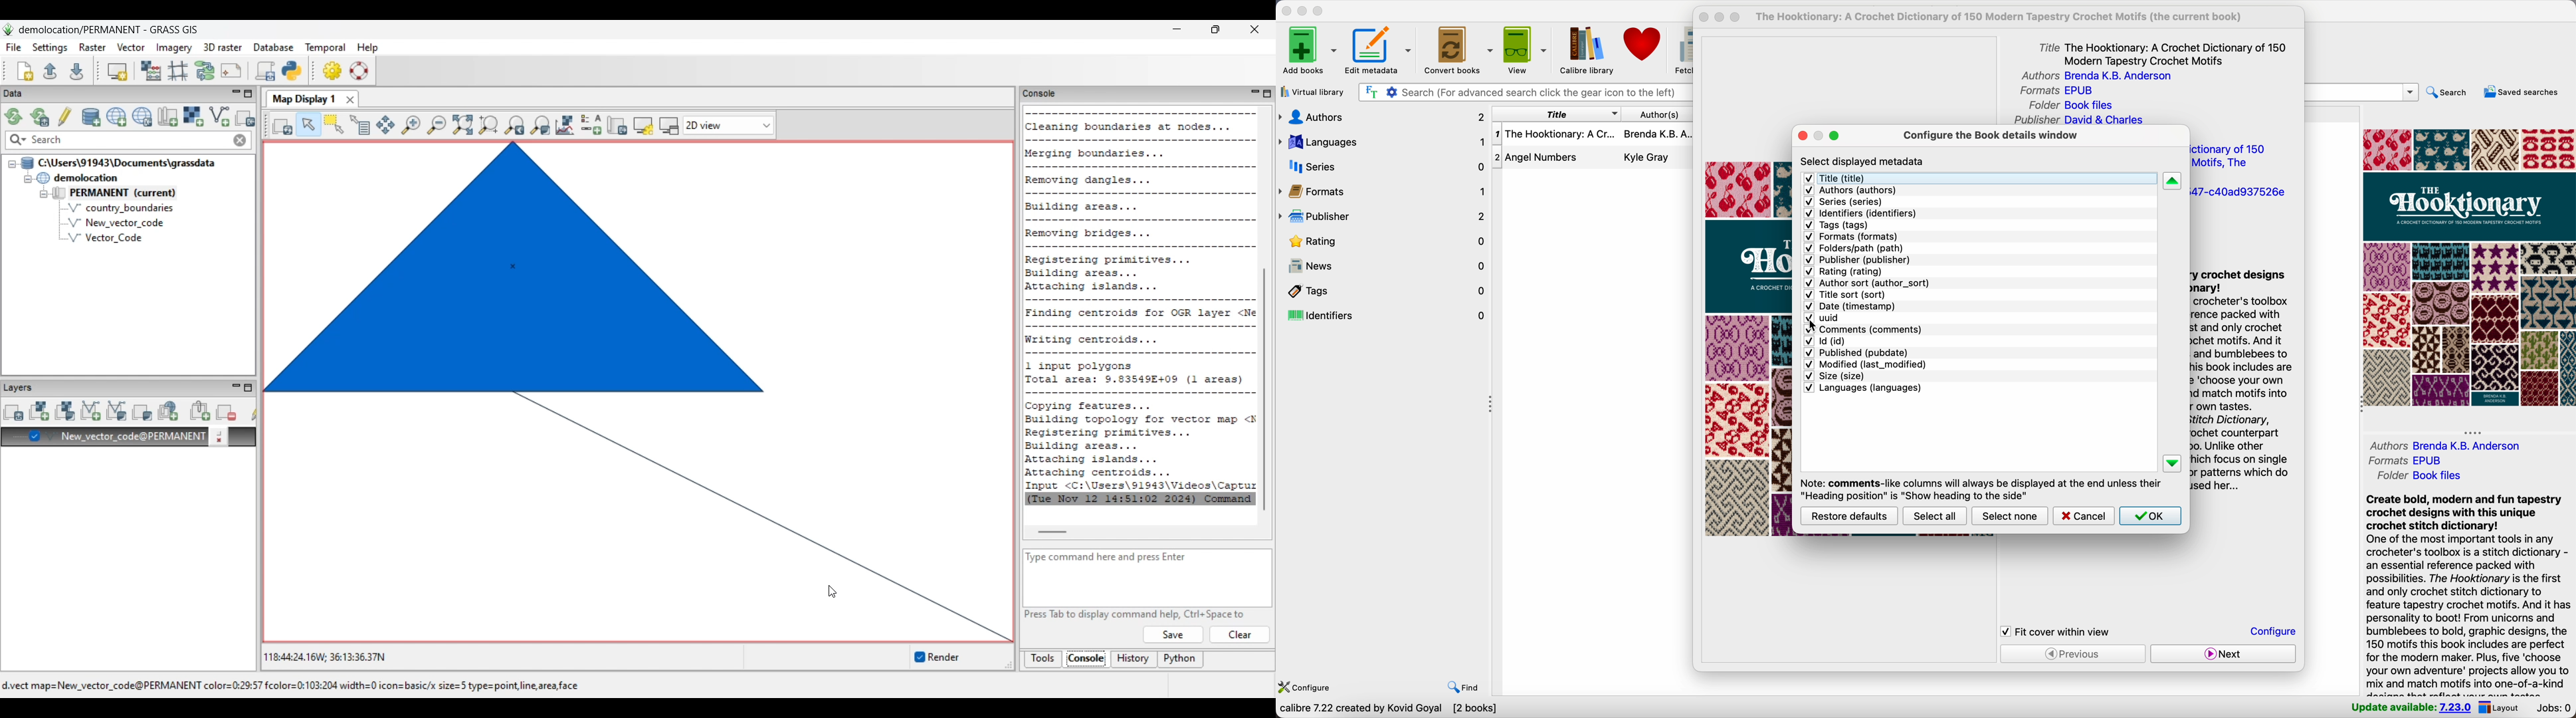  Describe the element at coordinates (1384, 316) in the screenshot. I see `identifiers` at that location.